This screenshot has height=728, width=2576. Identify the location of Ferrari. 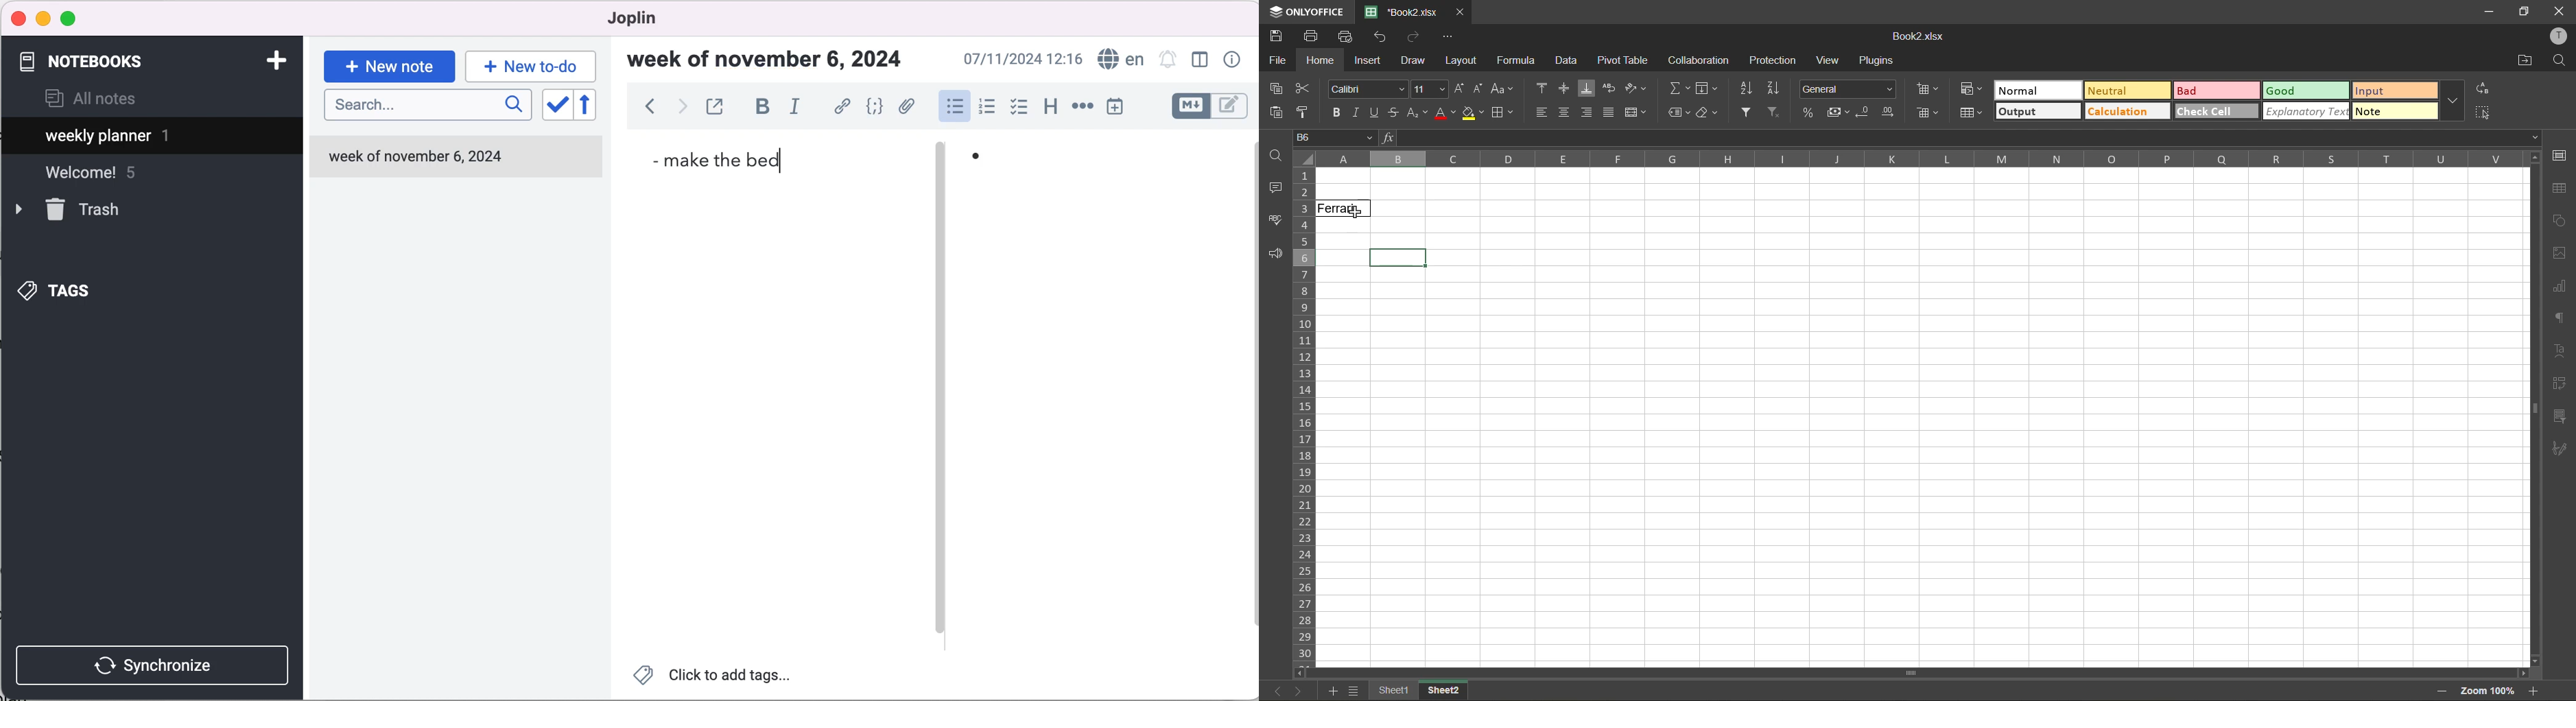
(1345, 209).